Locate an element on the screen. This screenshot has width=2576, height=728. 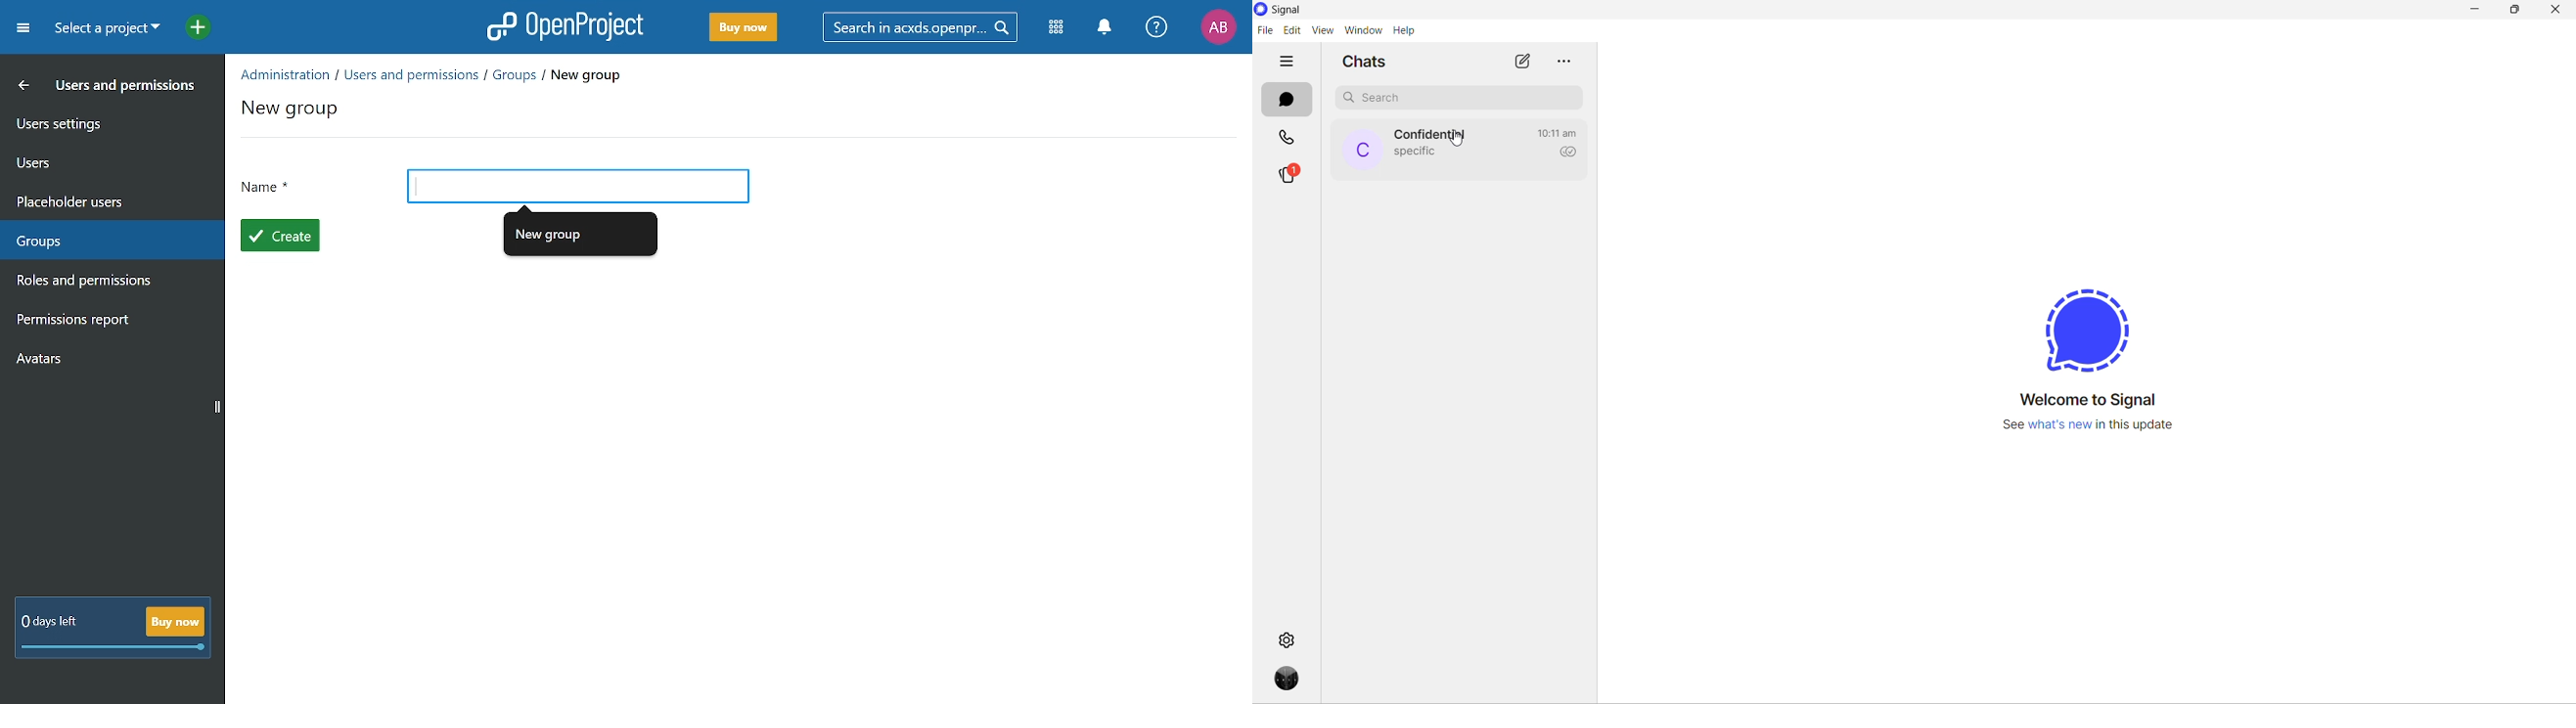
new chat is located at coordinates (1521, 62).